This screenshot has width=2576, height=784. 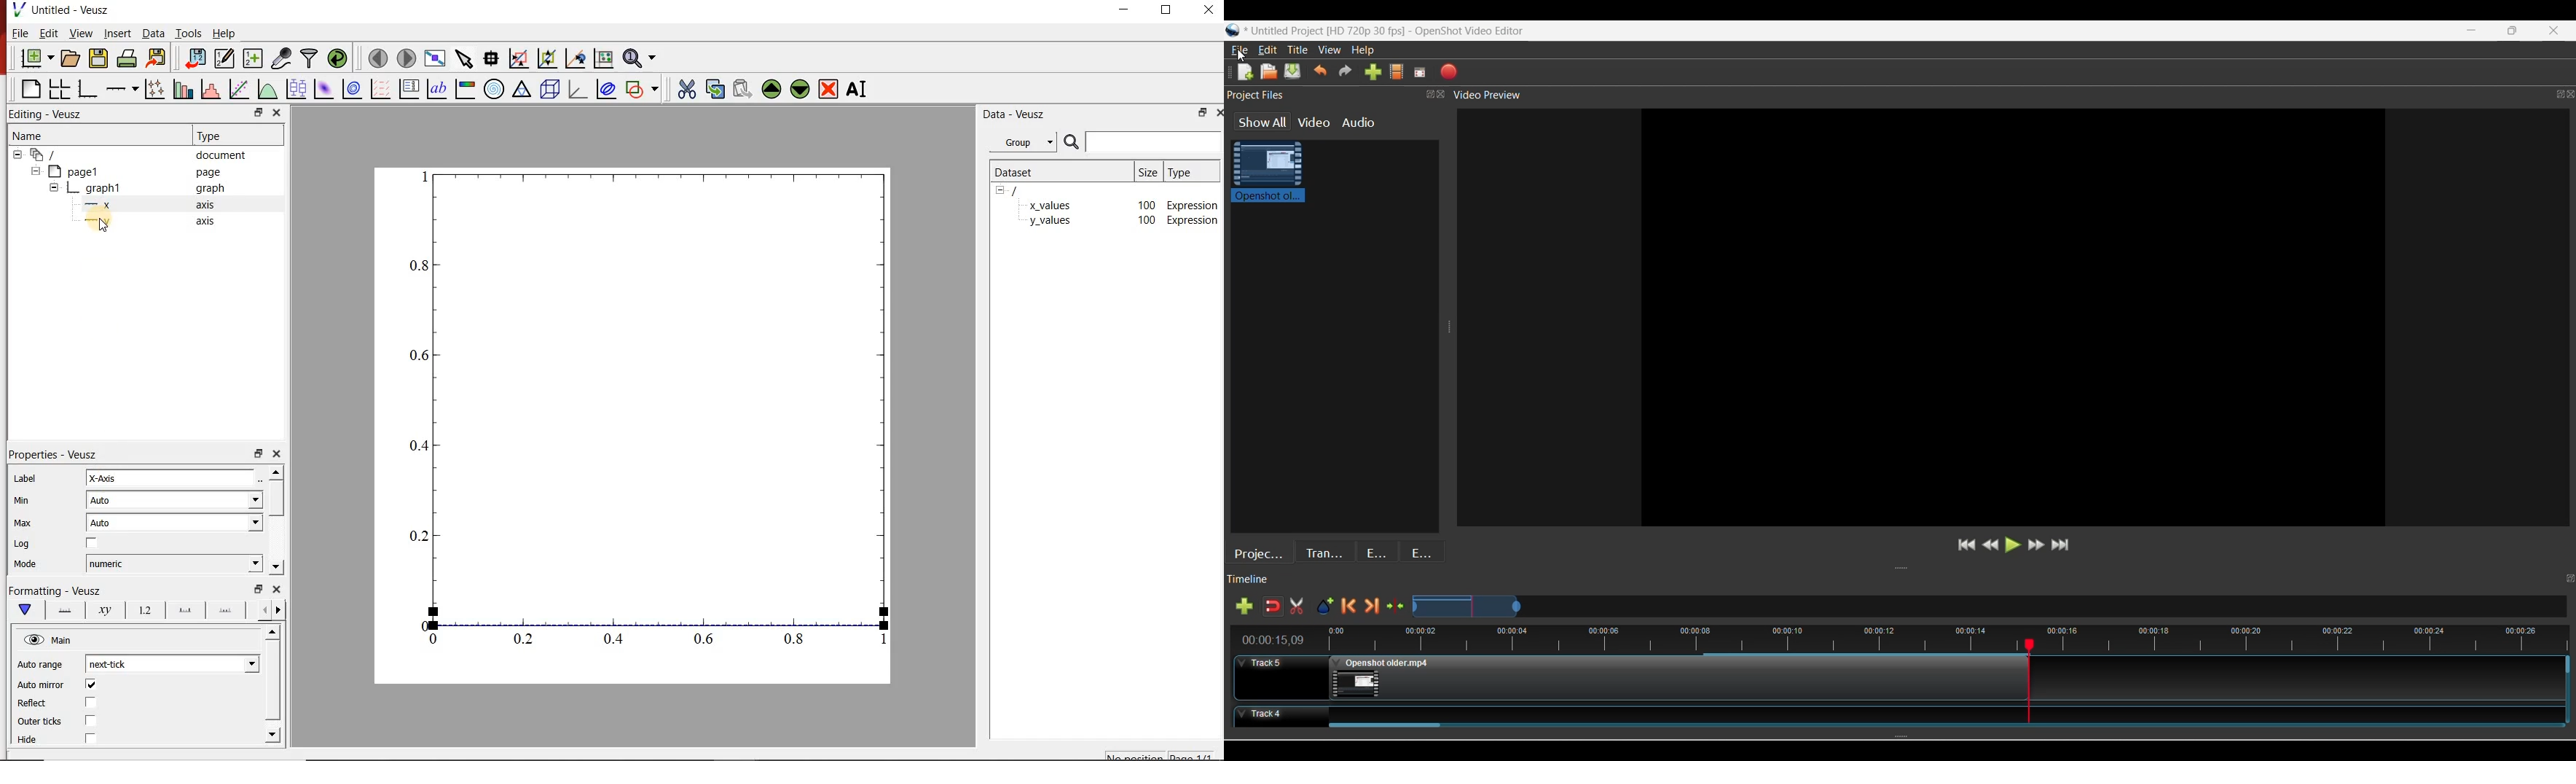 What do you see at coordinates (323, 89) in the screenshot?
I see `plot 2d dataset as an image` at bounding box center [323, 89].